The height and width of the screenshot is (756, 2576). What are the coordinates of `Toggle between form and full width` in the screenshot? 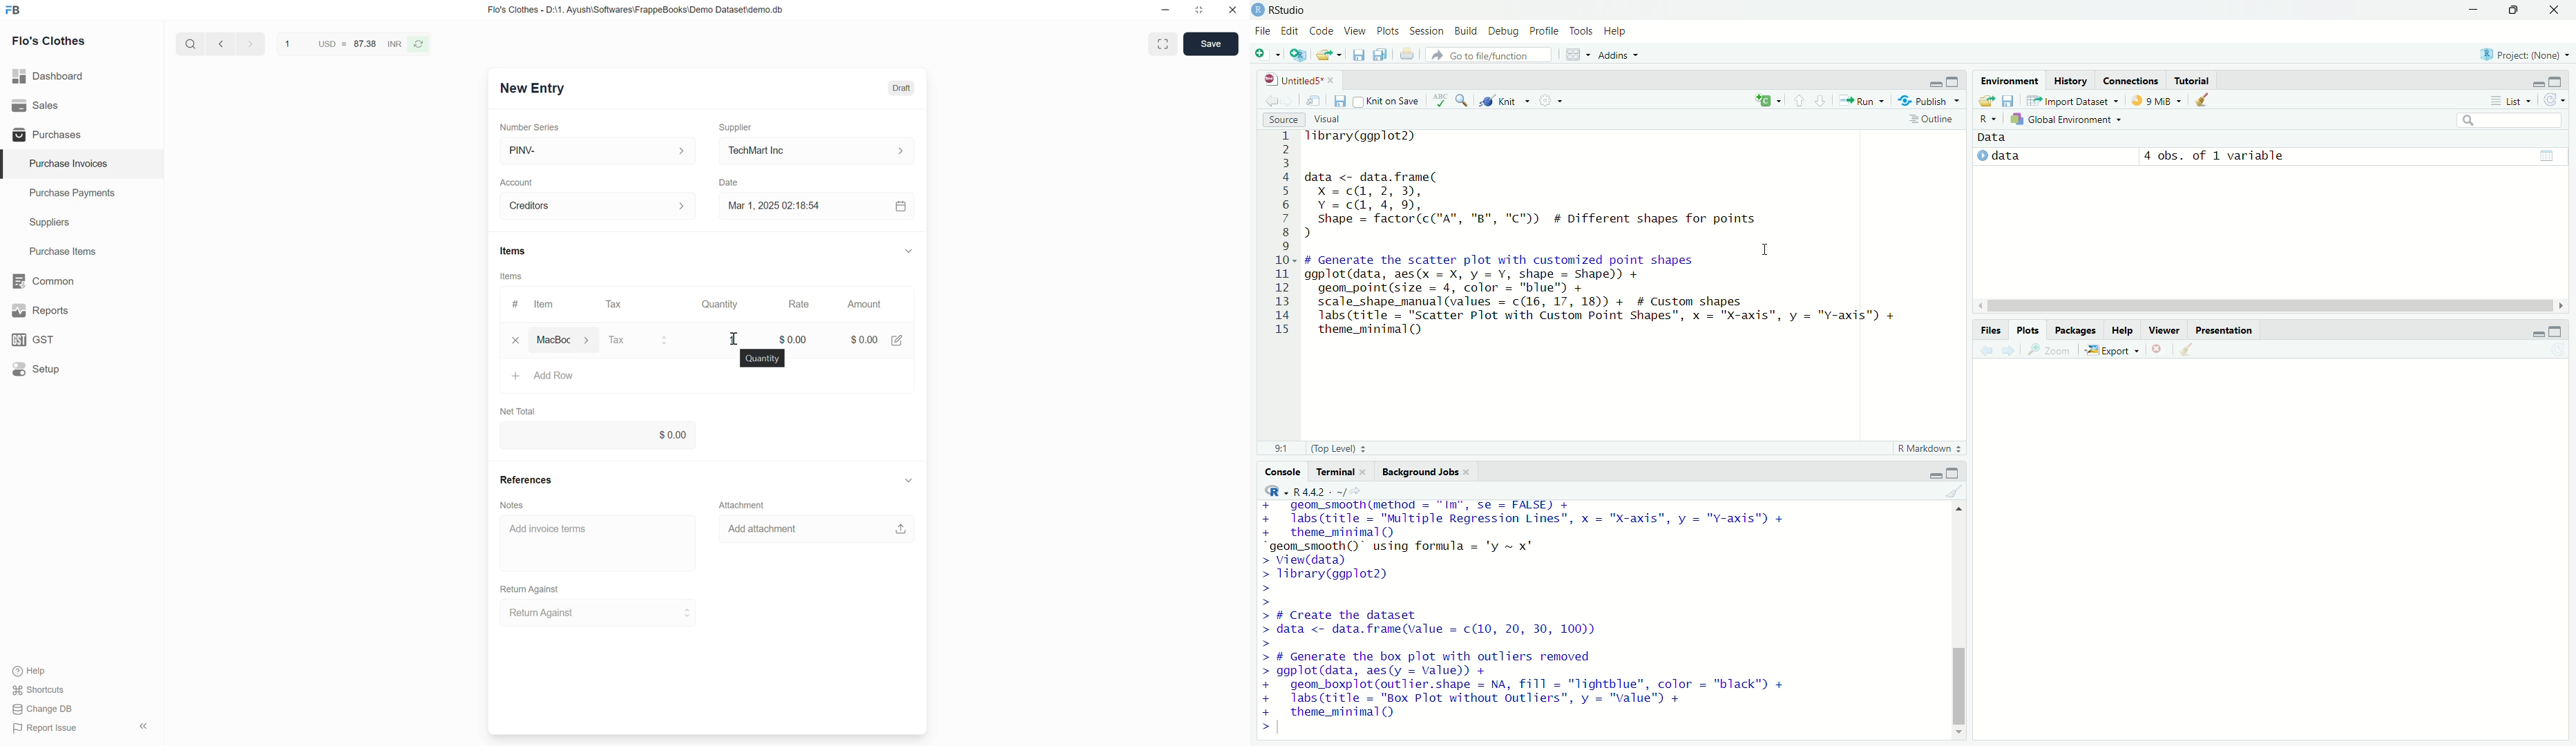 It's located at (1163, 44).